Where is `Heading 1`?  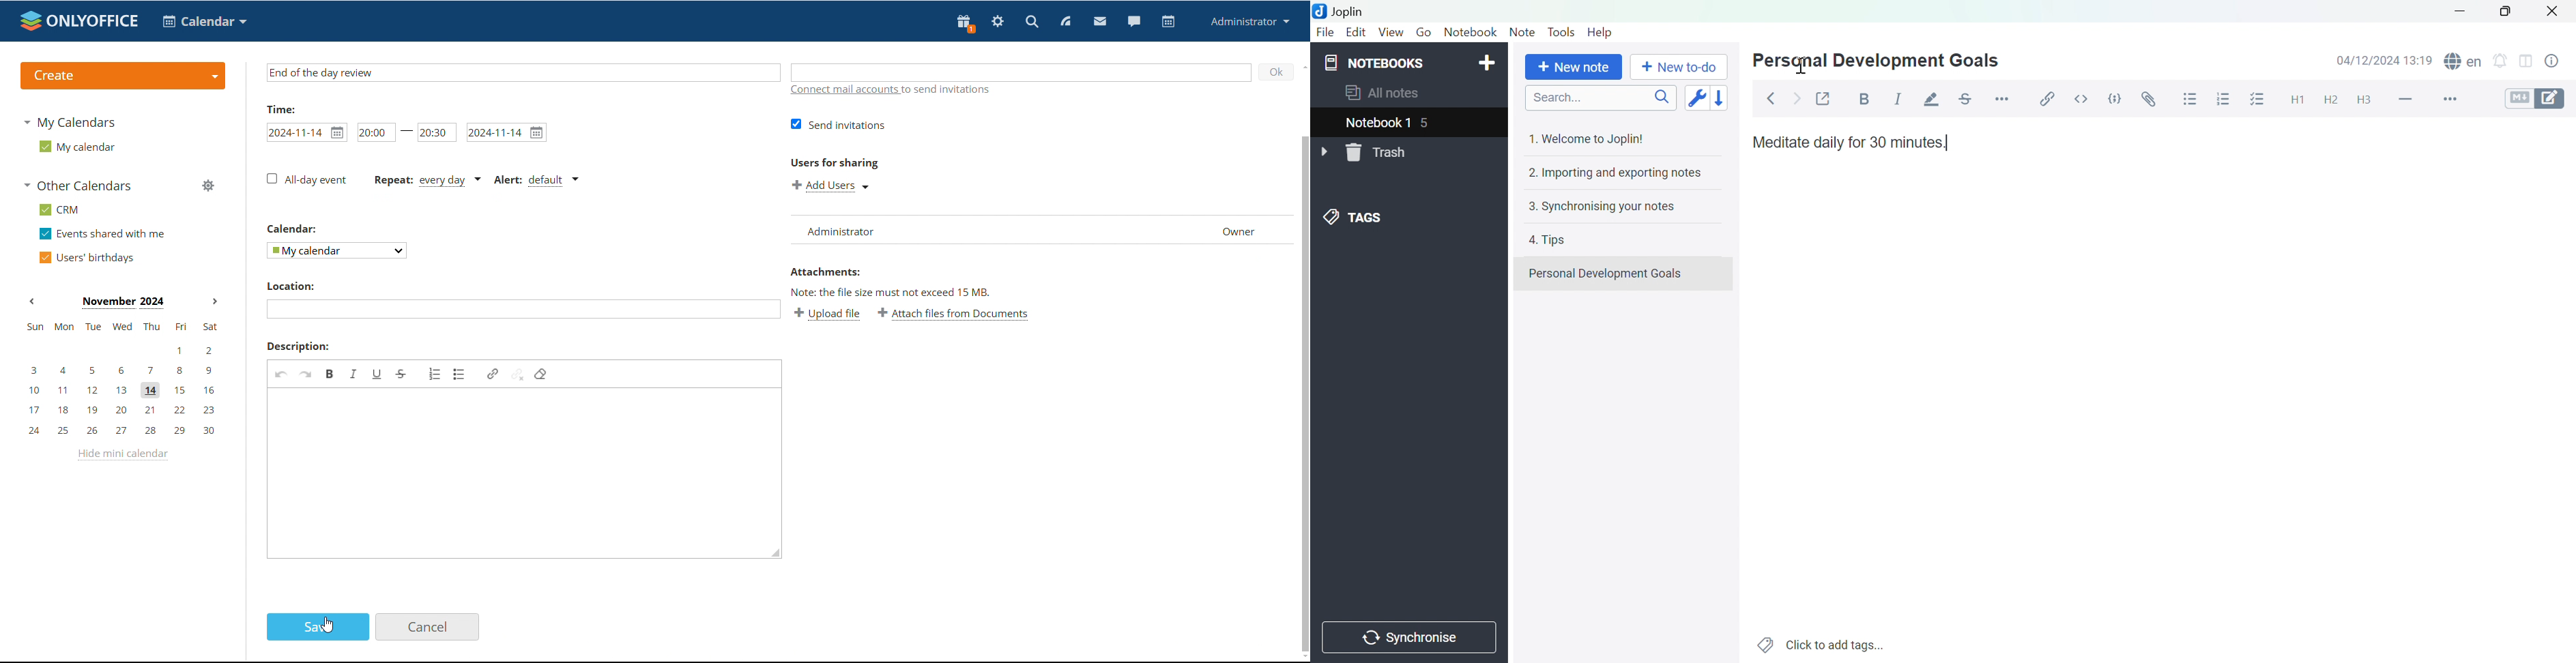
Heading 1 is located at coordinates (2298, 101).